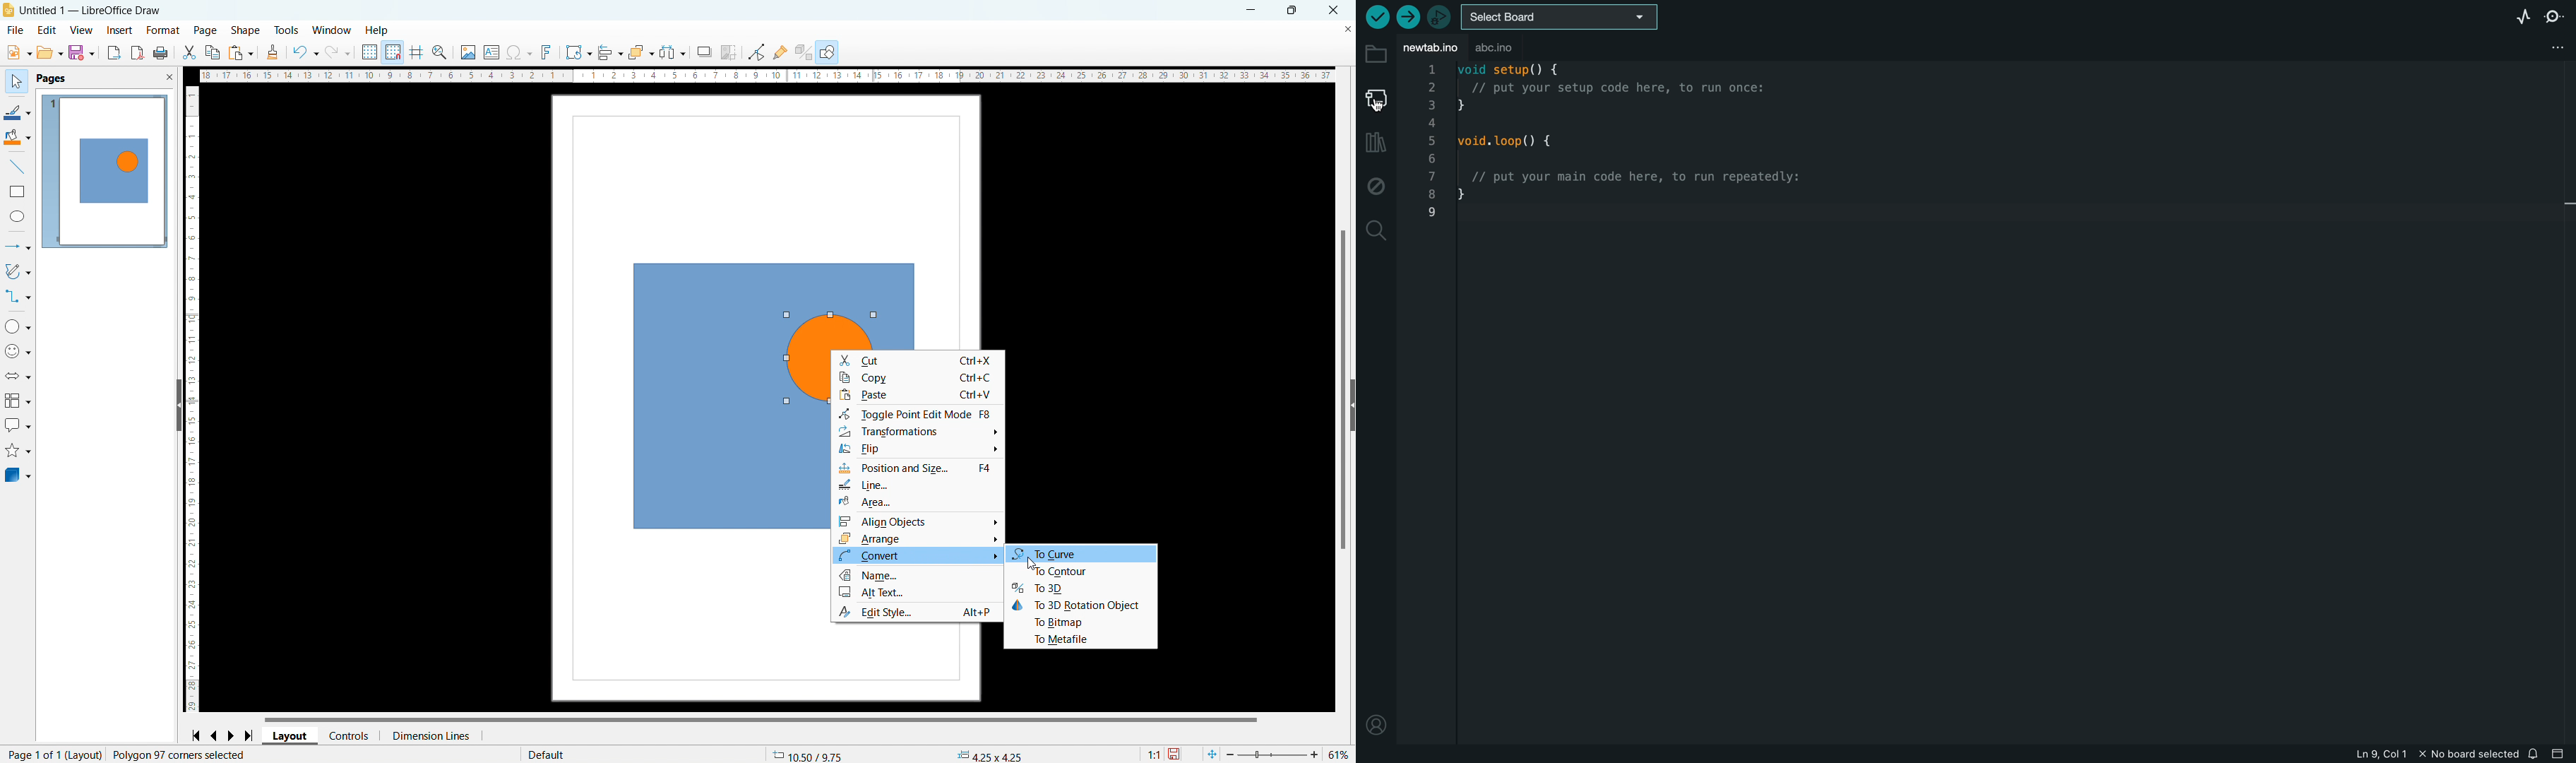  What do you see at coordinates (246, 31) in the screenshot?
I see `shape` at bounding box center [246, 31].